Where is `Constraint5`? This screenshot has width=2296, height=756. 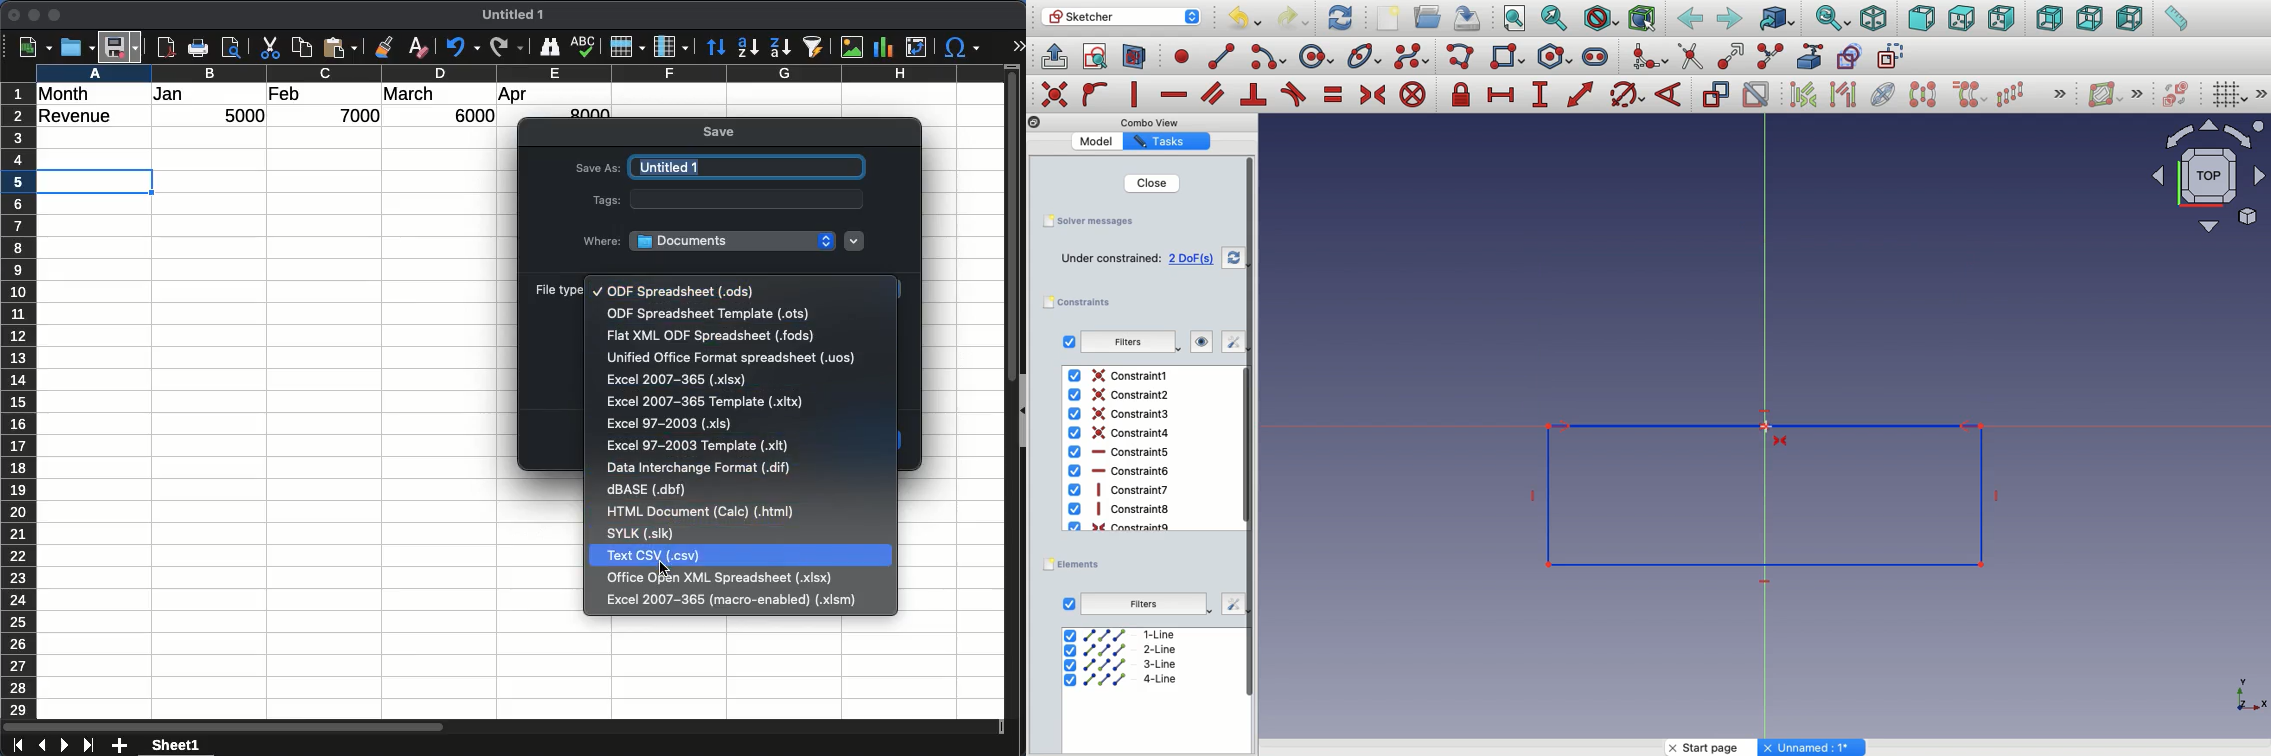 Constraint5 is located at coordinates (1120, 452).